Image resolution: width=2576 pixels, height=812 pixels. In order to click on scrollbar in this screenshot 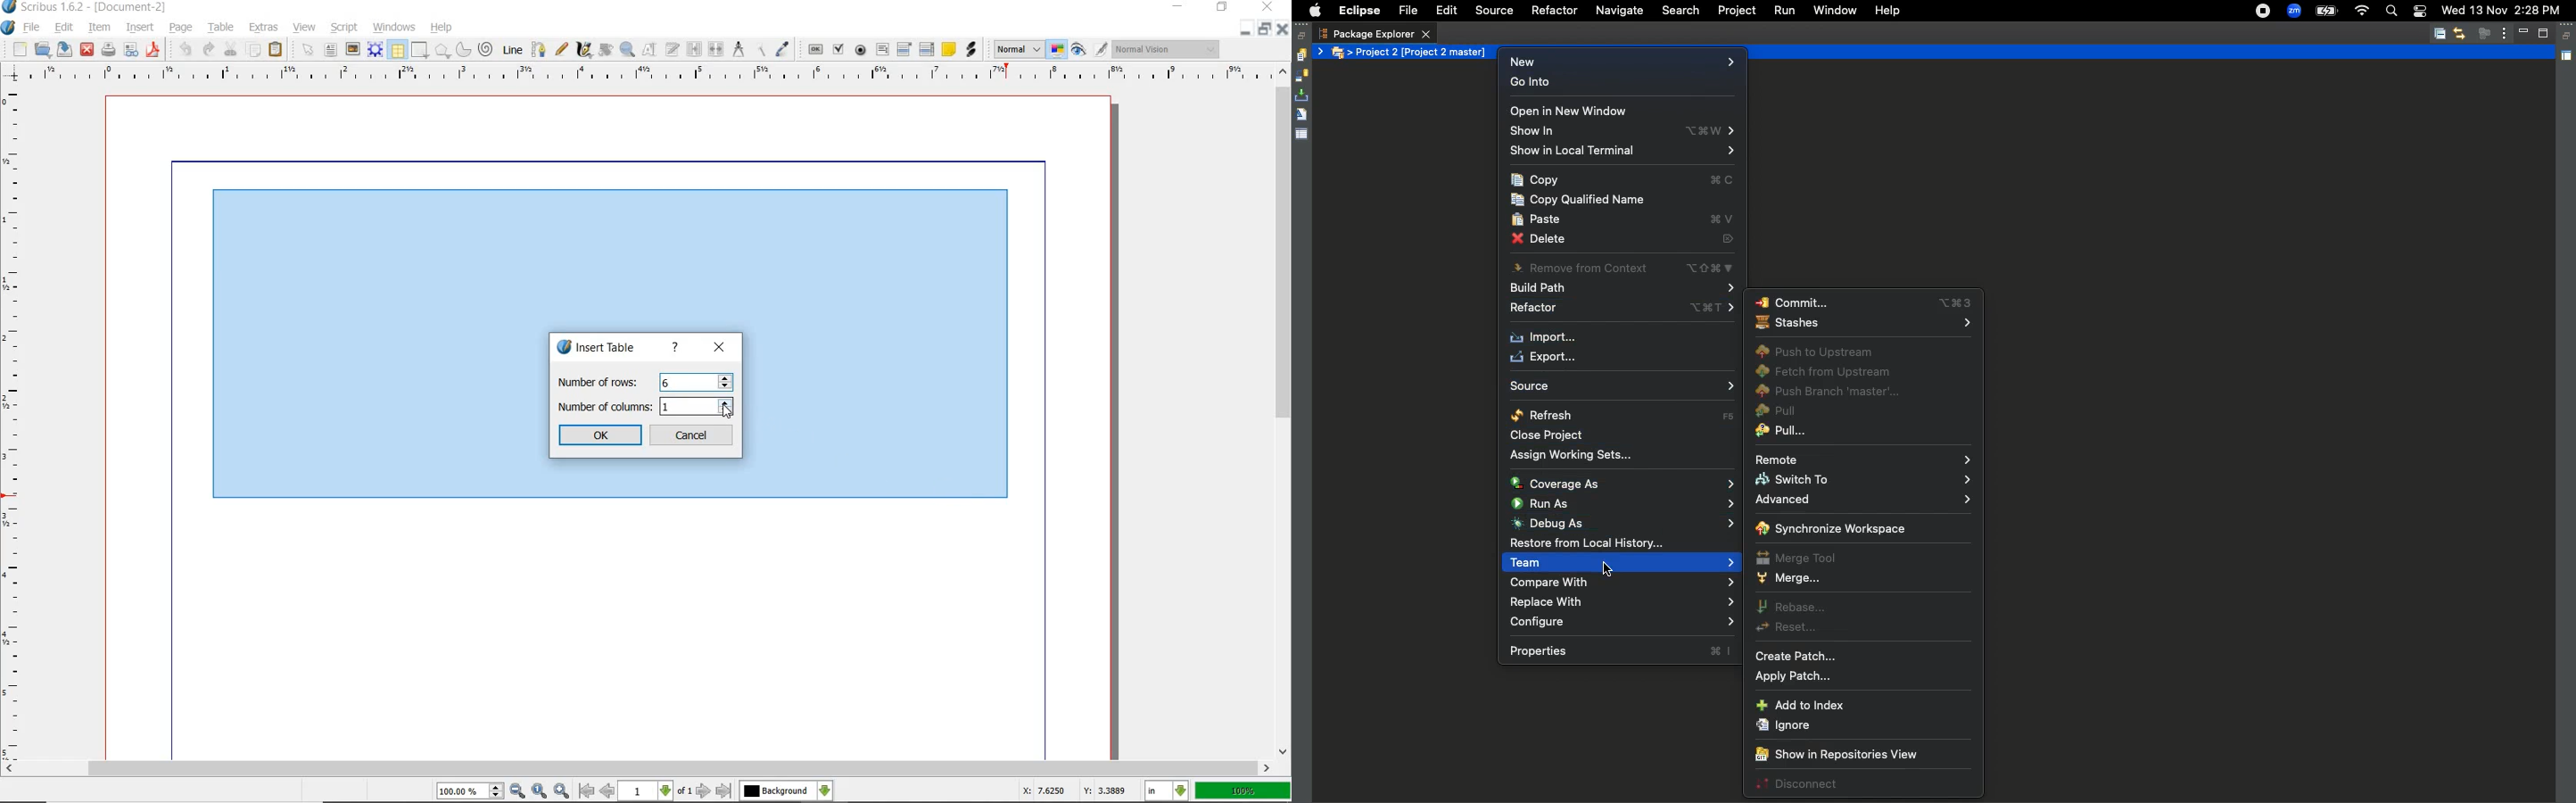, I will do `click(646, 770)`.